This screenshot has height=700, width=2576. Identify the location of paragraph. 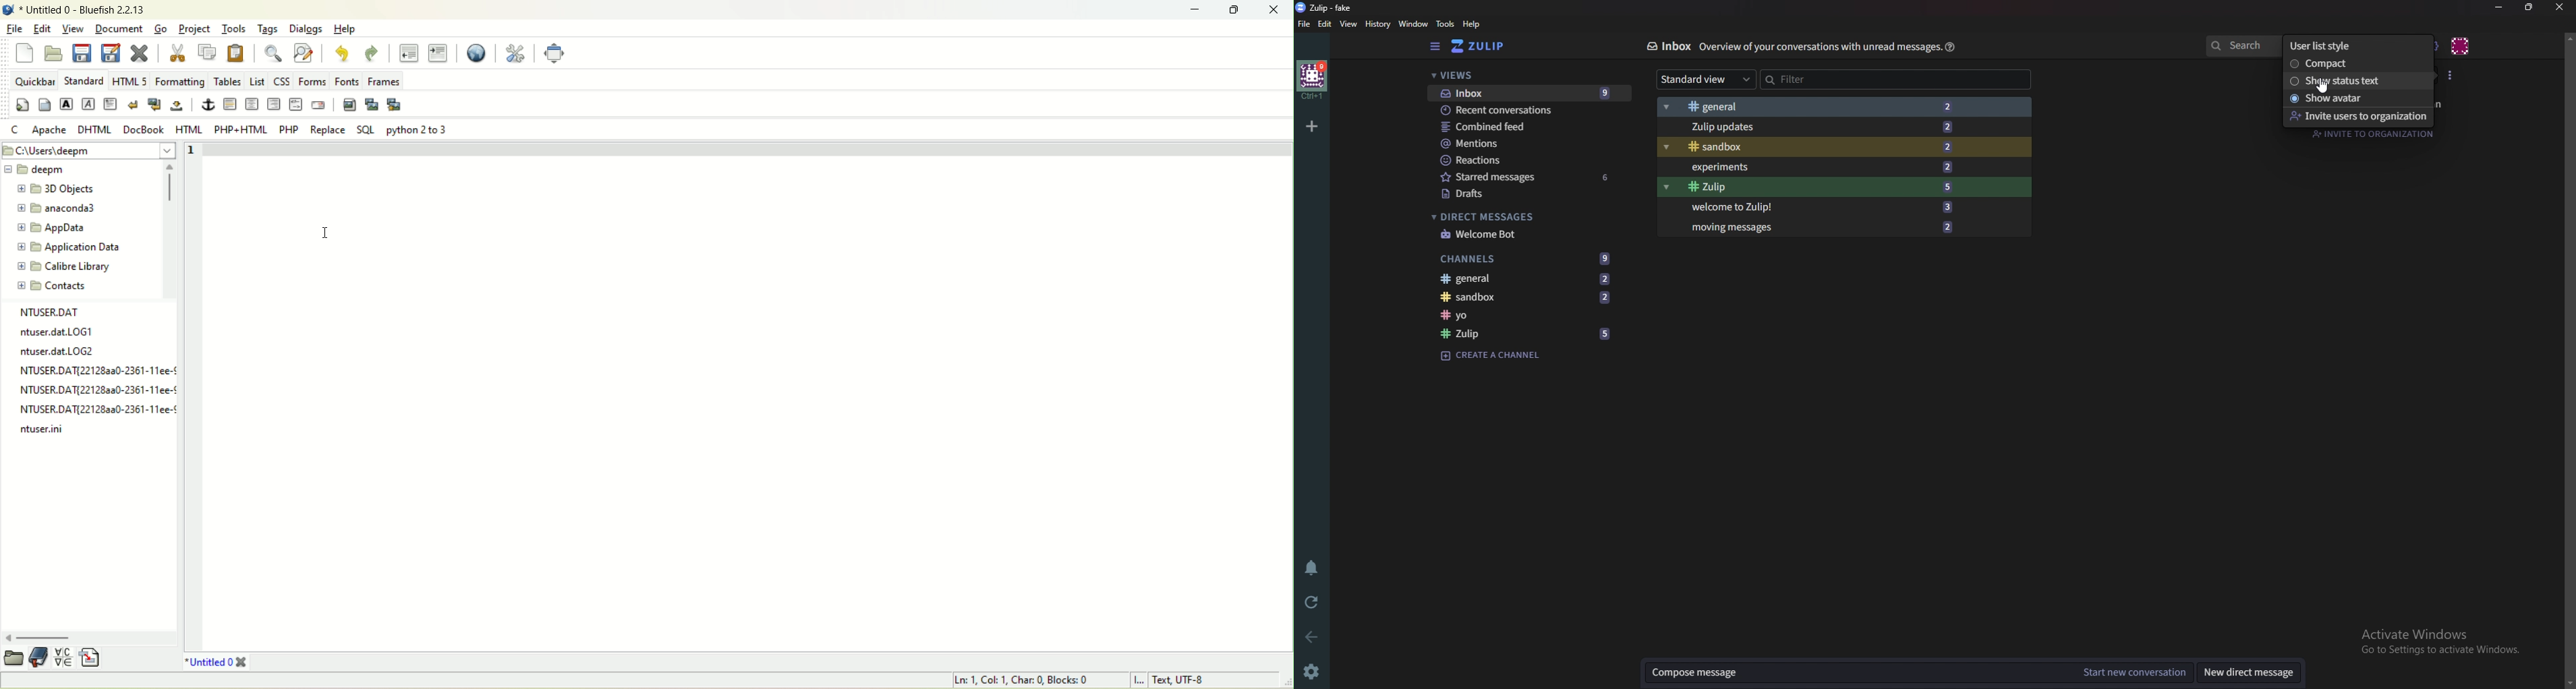
(111, 104).